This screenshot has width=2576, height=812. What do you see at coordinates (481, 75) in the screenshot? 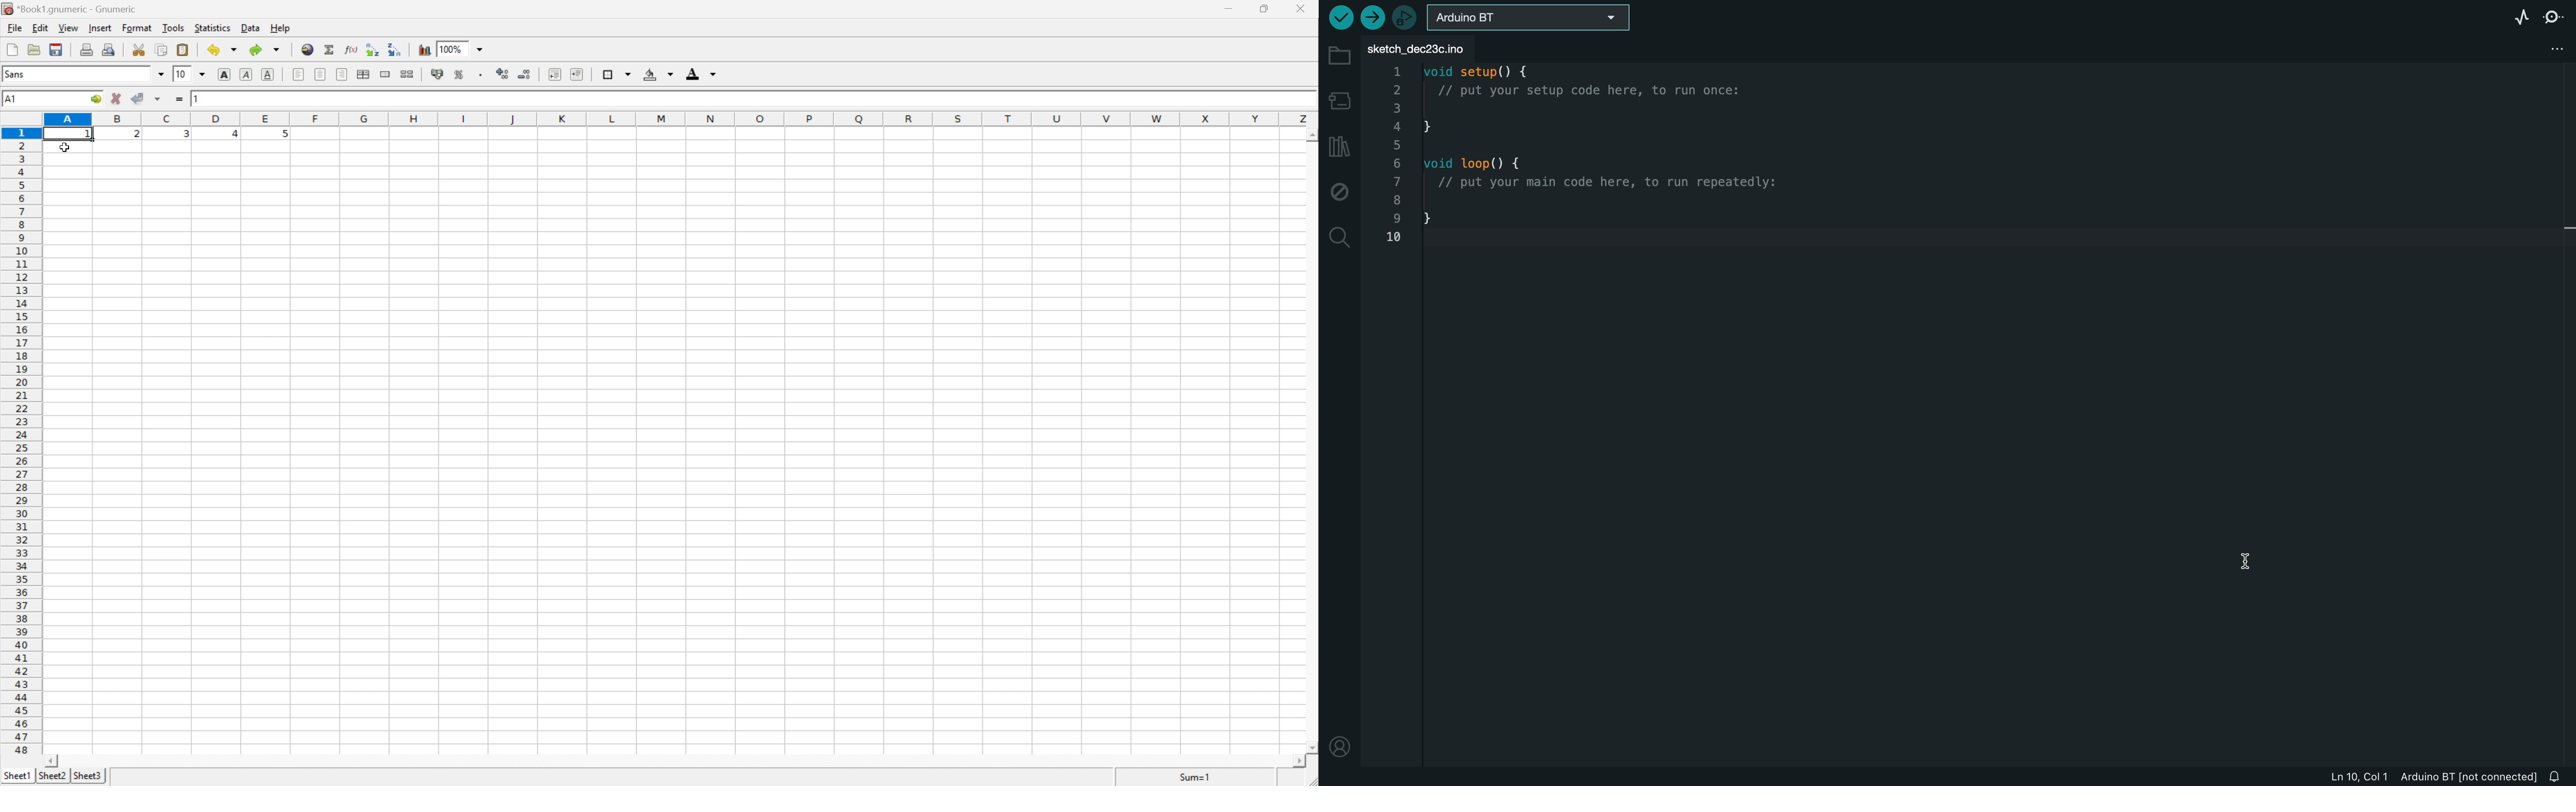
I see `Set the format of the selected cells to include a thousands separator` at bounding box center [481, 75].